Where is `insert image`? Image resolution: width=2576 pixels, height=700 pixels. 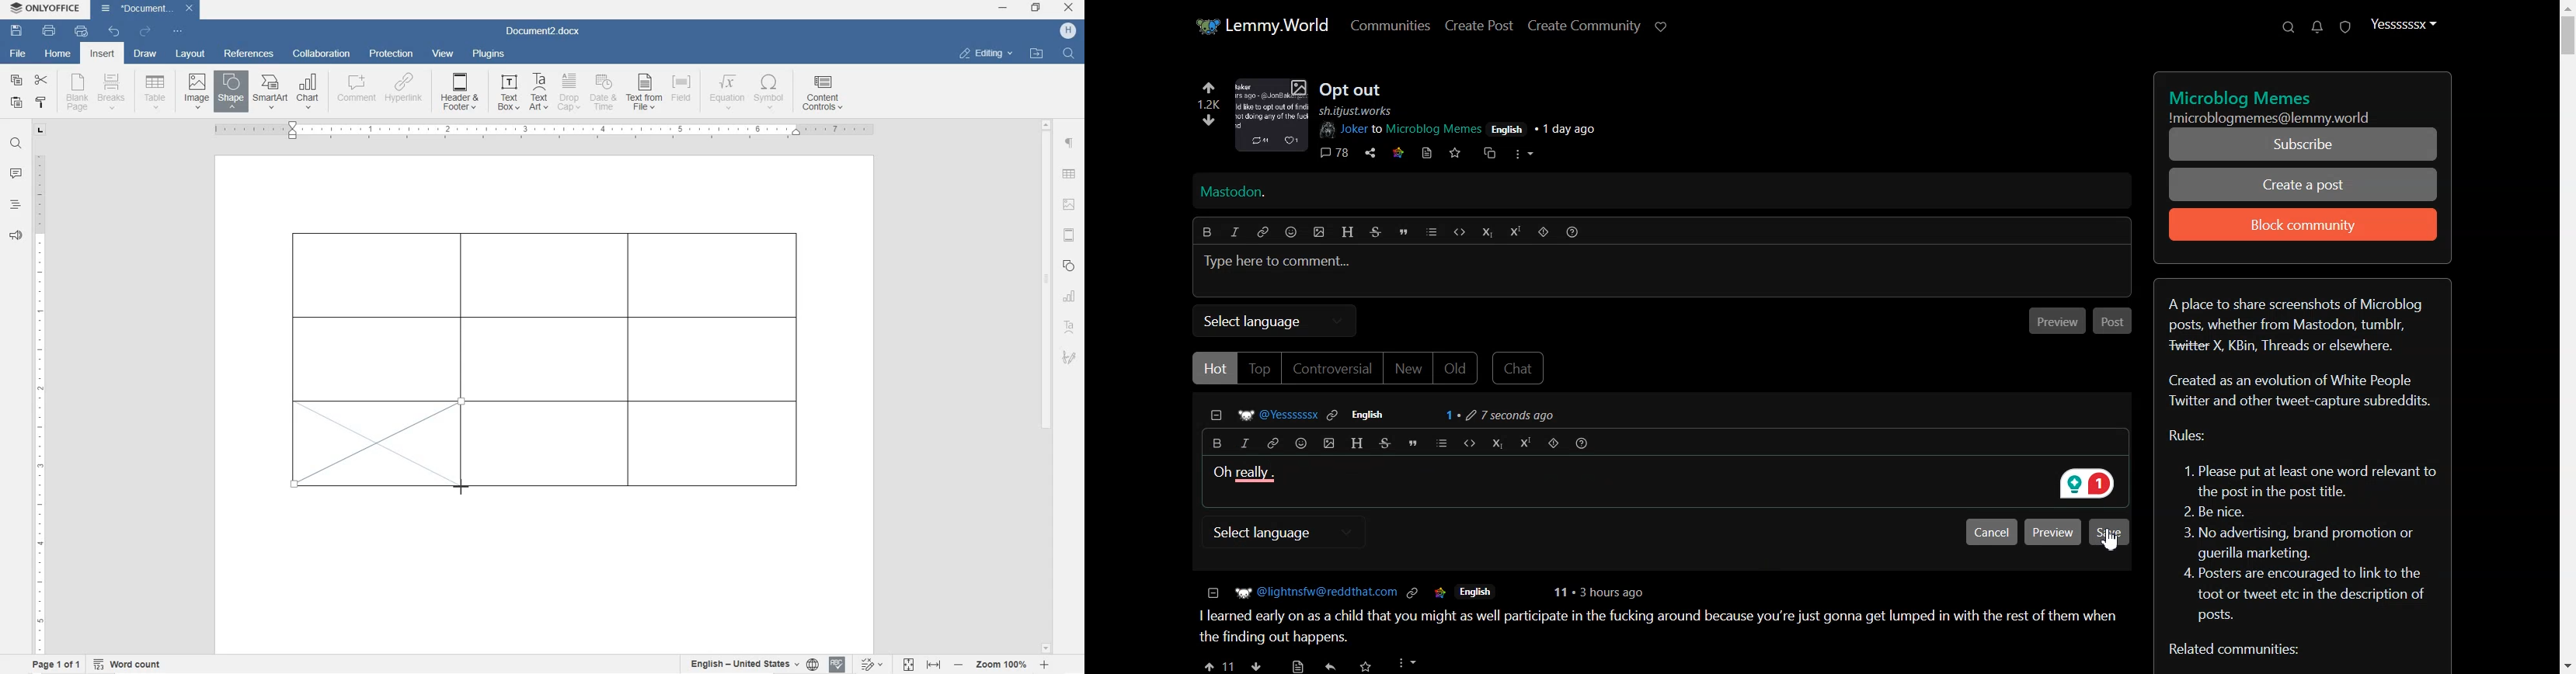
insert image is located at coordinates (197, 90).